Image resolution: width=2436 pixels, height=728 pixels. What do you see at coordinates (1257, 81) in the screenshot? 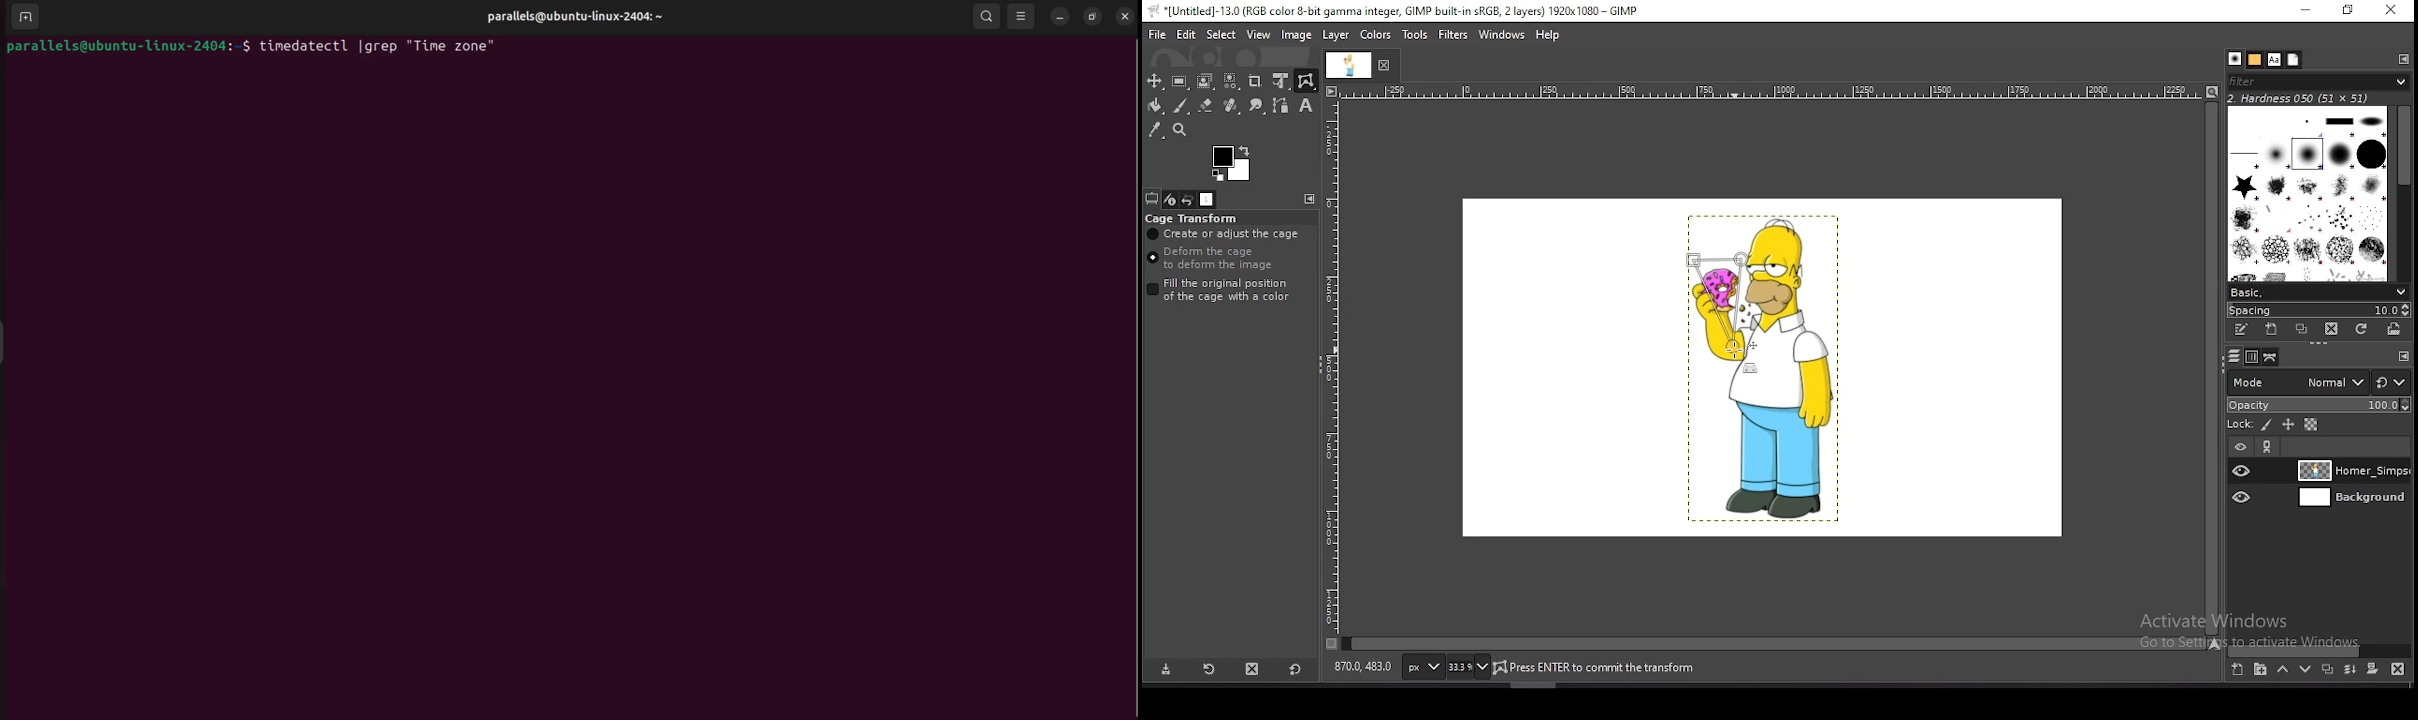
I see `crop tool` at bounding box center [1257, 81].